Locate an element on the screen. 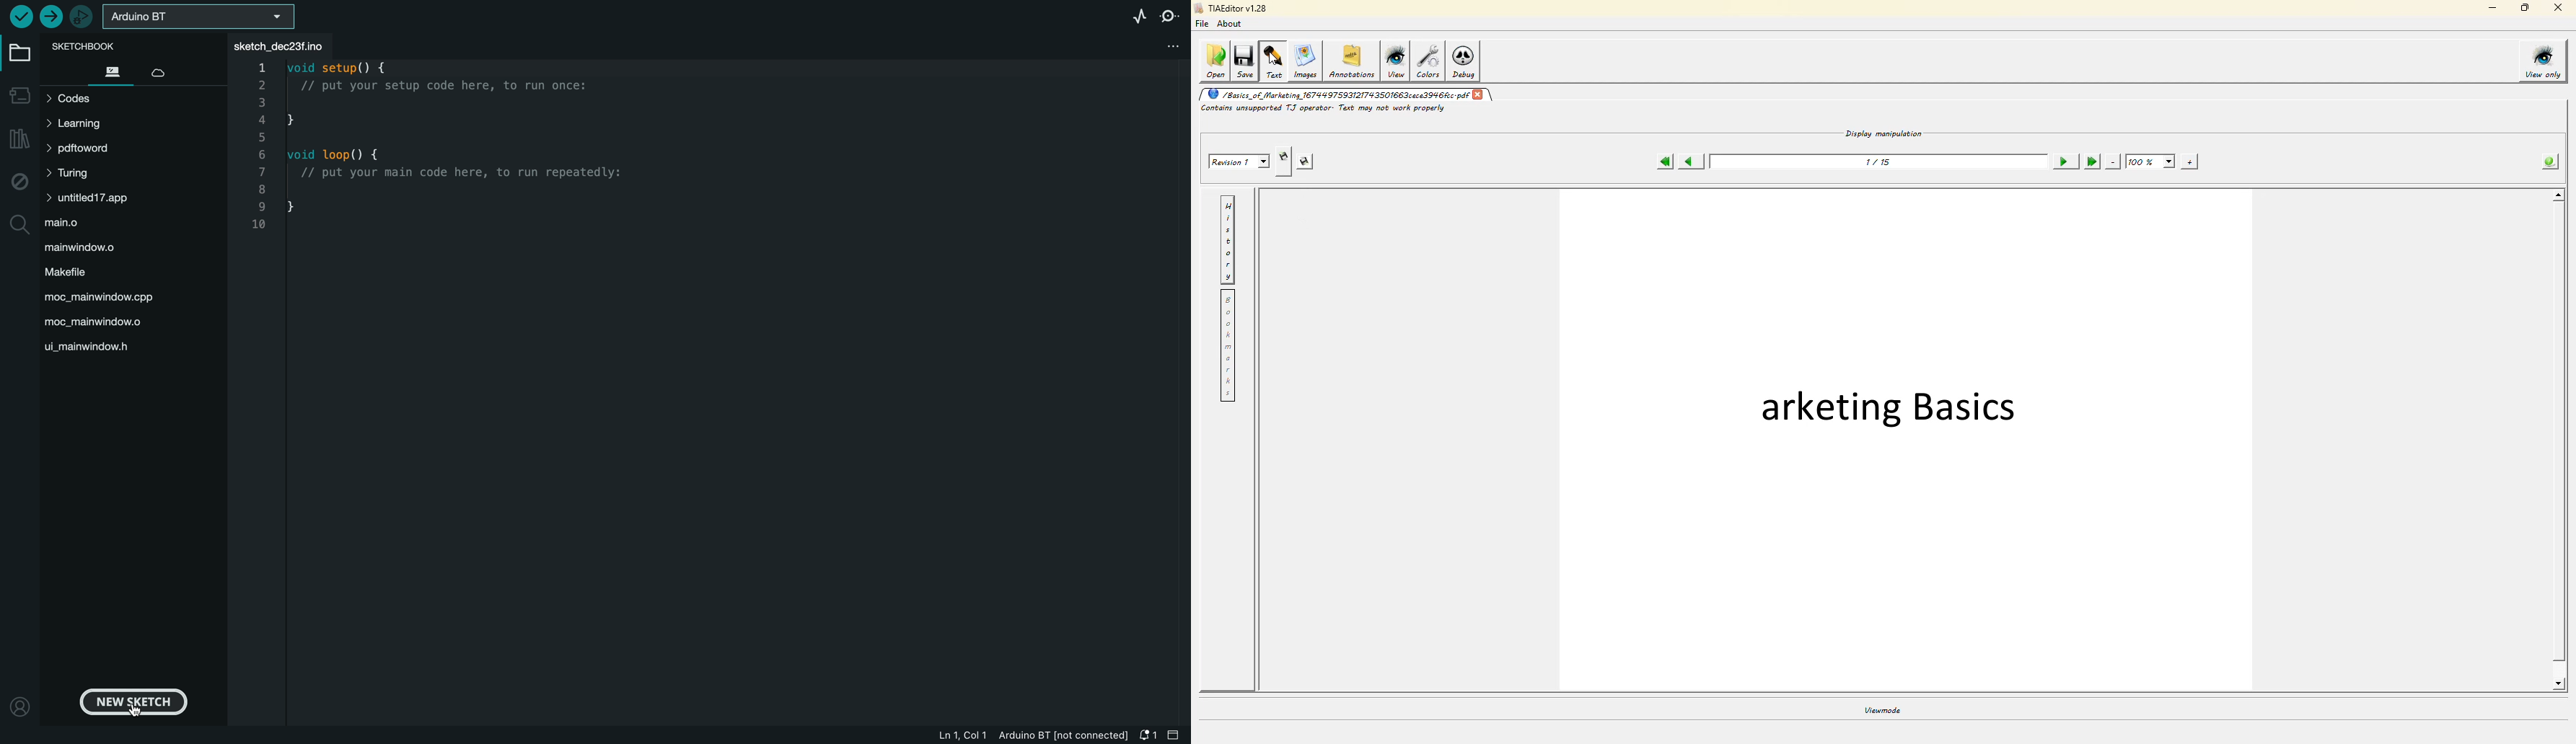 This screenshot has height=756, width=2576. close slide bar is located at coordinates (1175, 735).